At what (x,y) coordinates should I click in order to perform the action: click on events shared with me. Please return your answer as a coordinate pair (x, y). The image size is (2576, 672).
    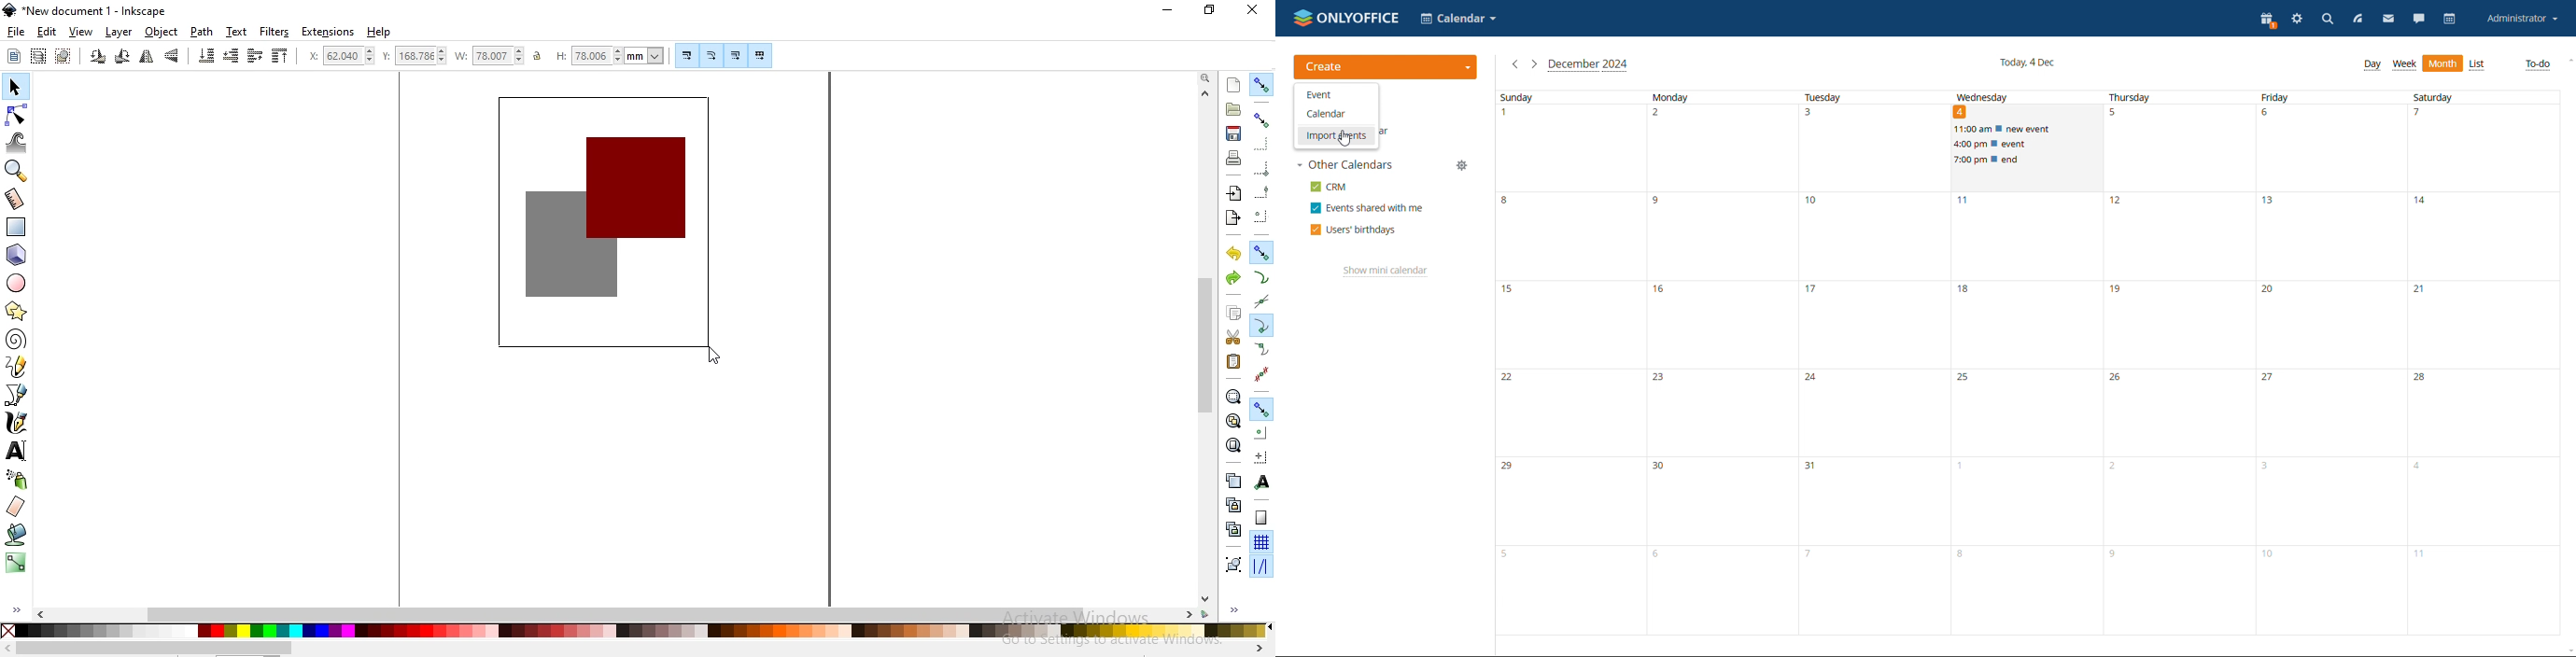
    Looking at the image, I should click on (1367, 208).